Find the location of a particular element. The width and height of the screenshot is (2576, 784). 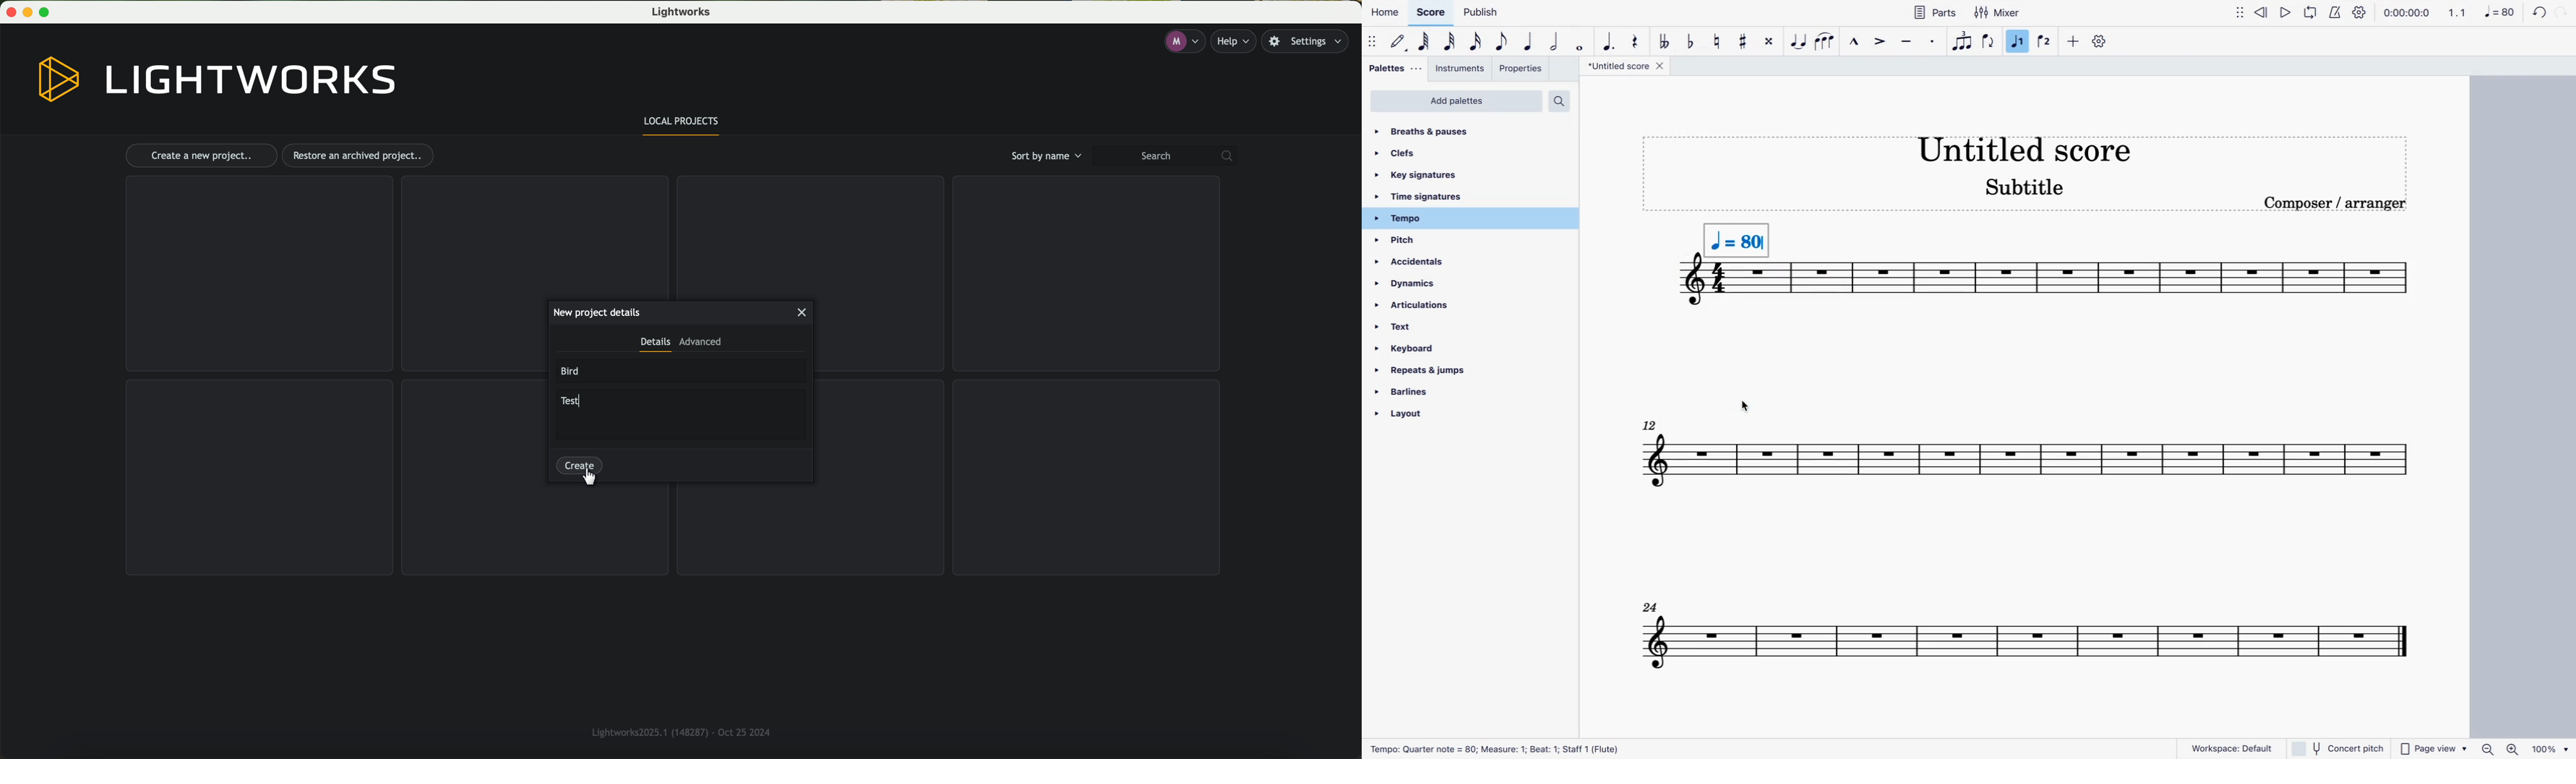

pitch is located at coordinates (1435, 241).